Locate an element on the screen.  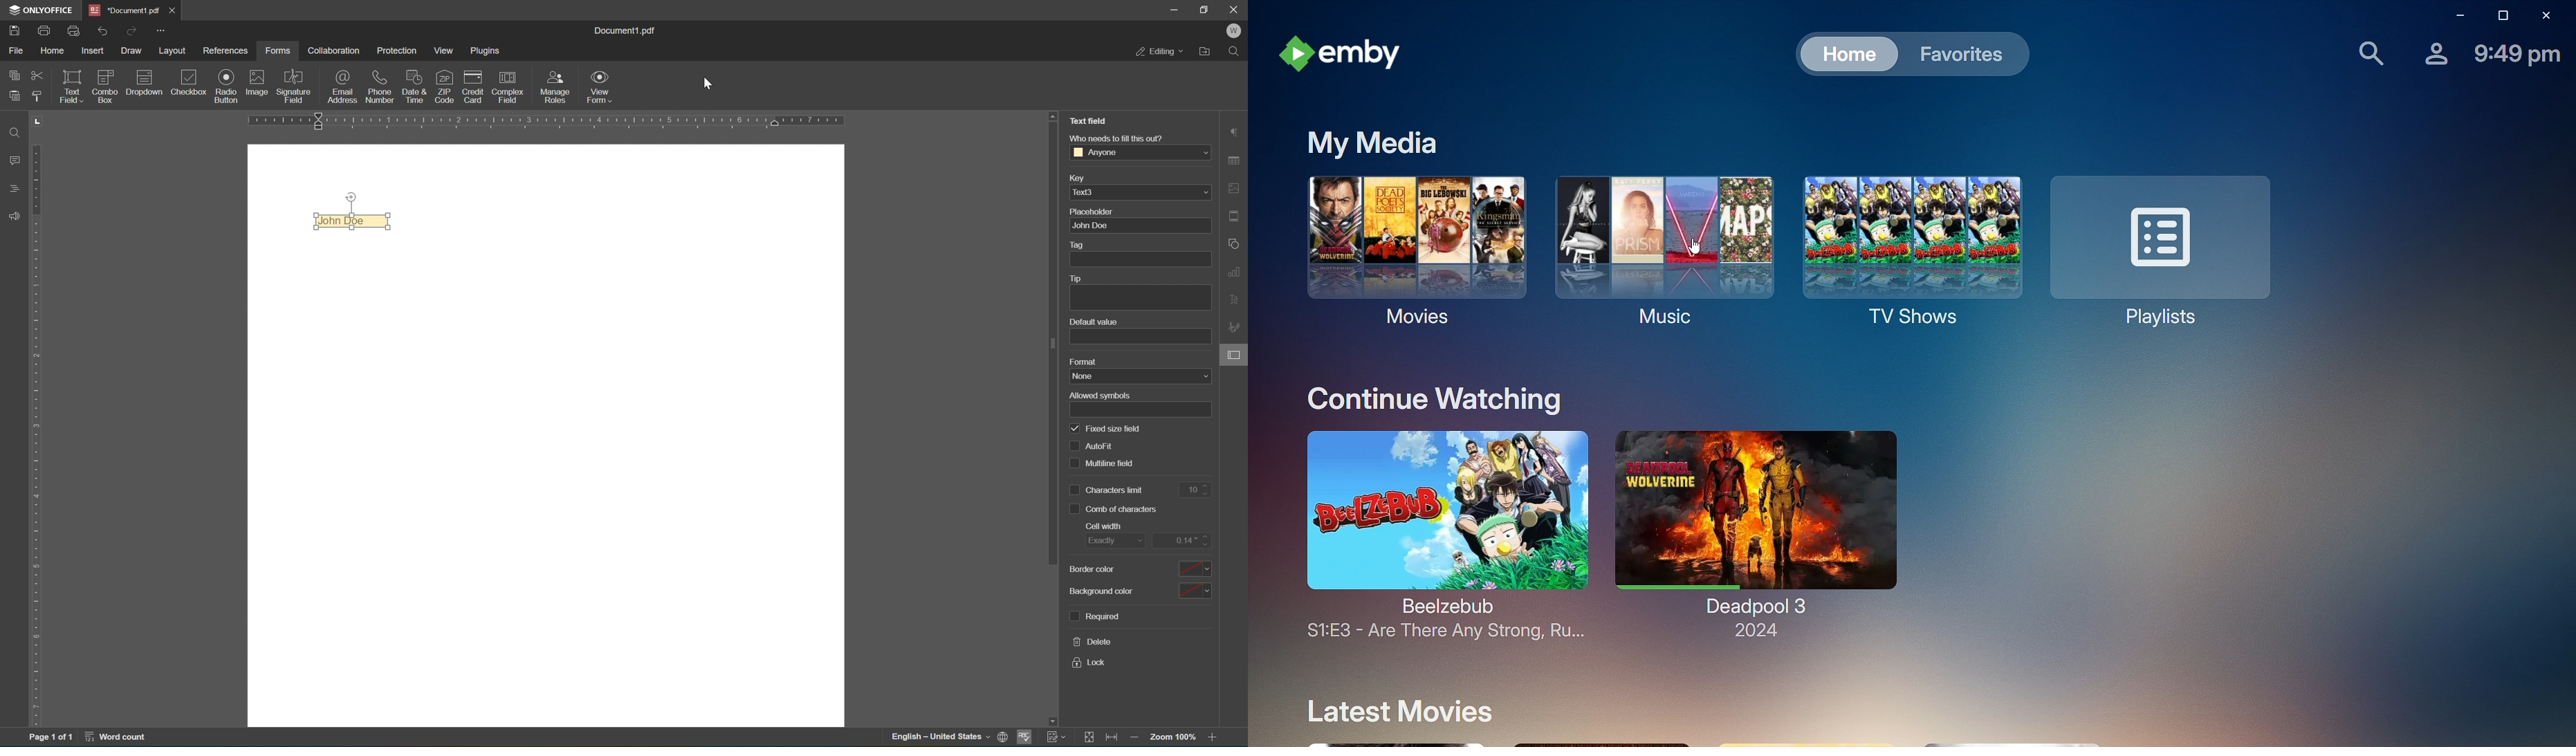
collaboration is located at coordinates (336, 50).